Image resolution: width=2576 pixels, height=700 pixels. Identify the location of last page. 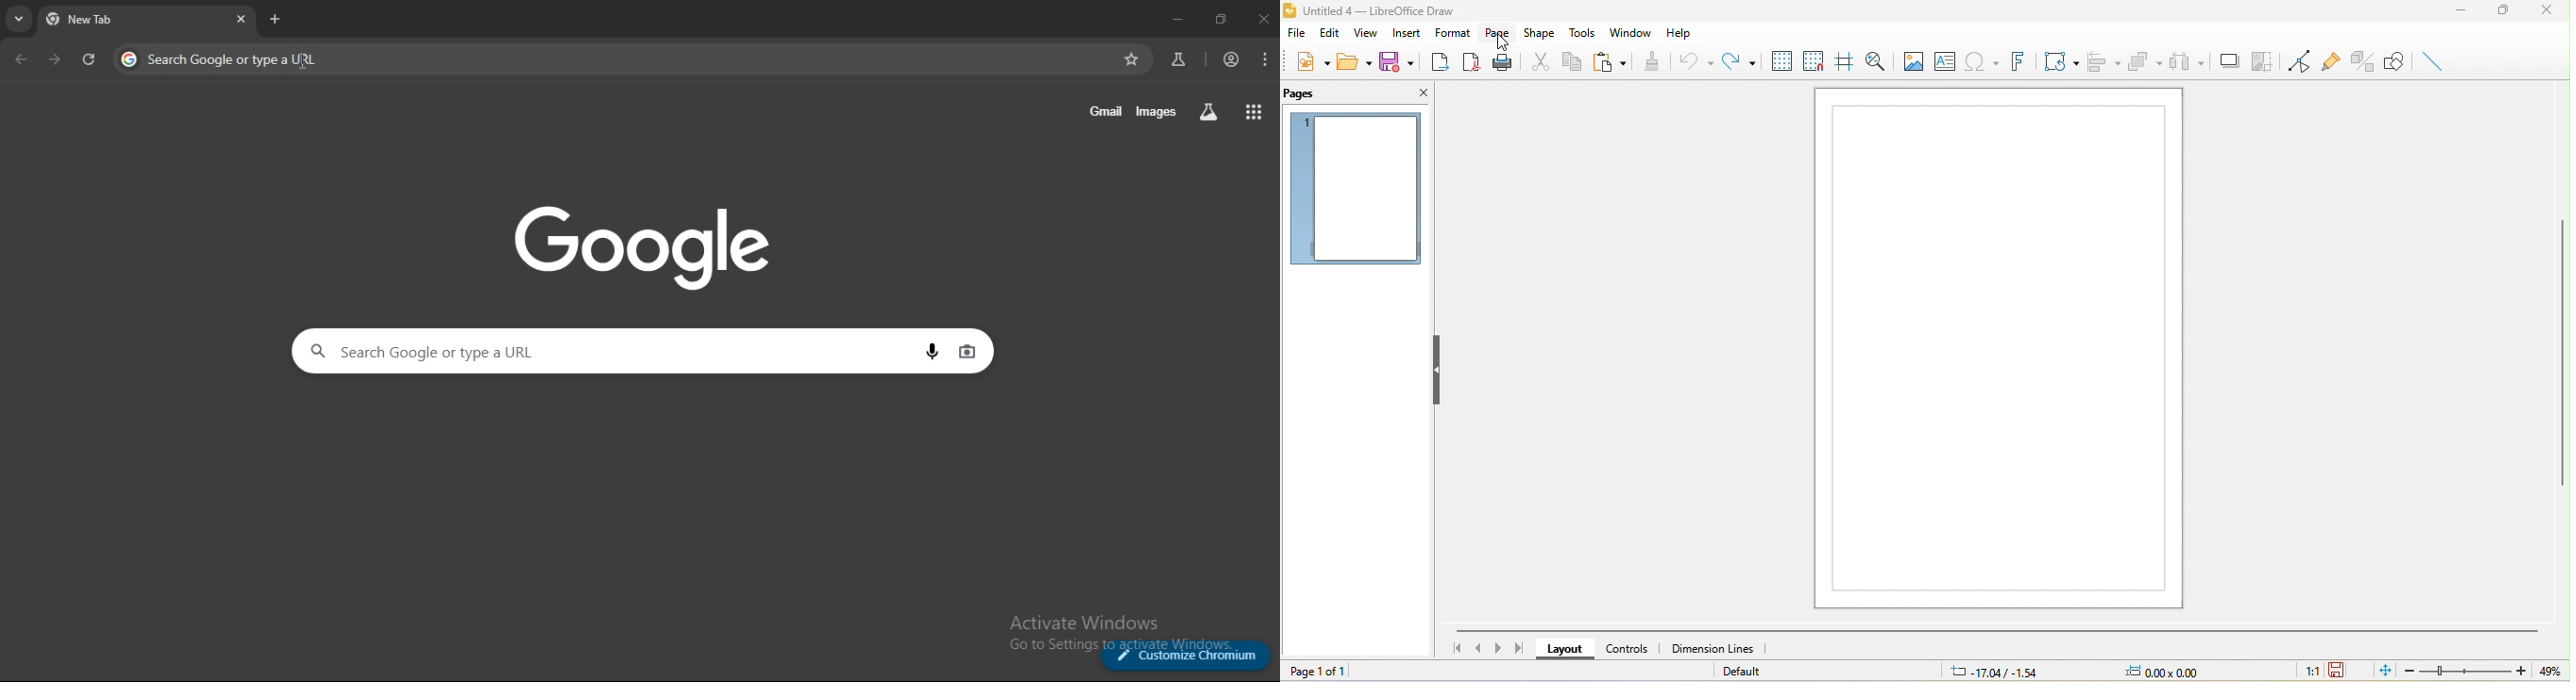
(1522, 652).